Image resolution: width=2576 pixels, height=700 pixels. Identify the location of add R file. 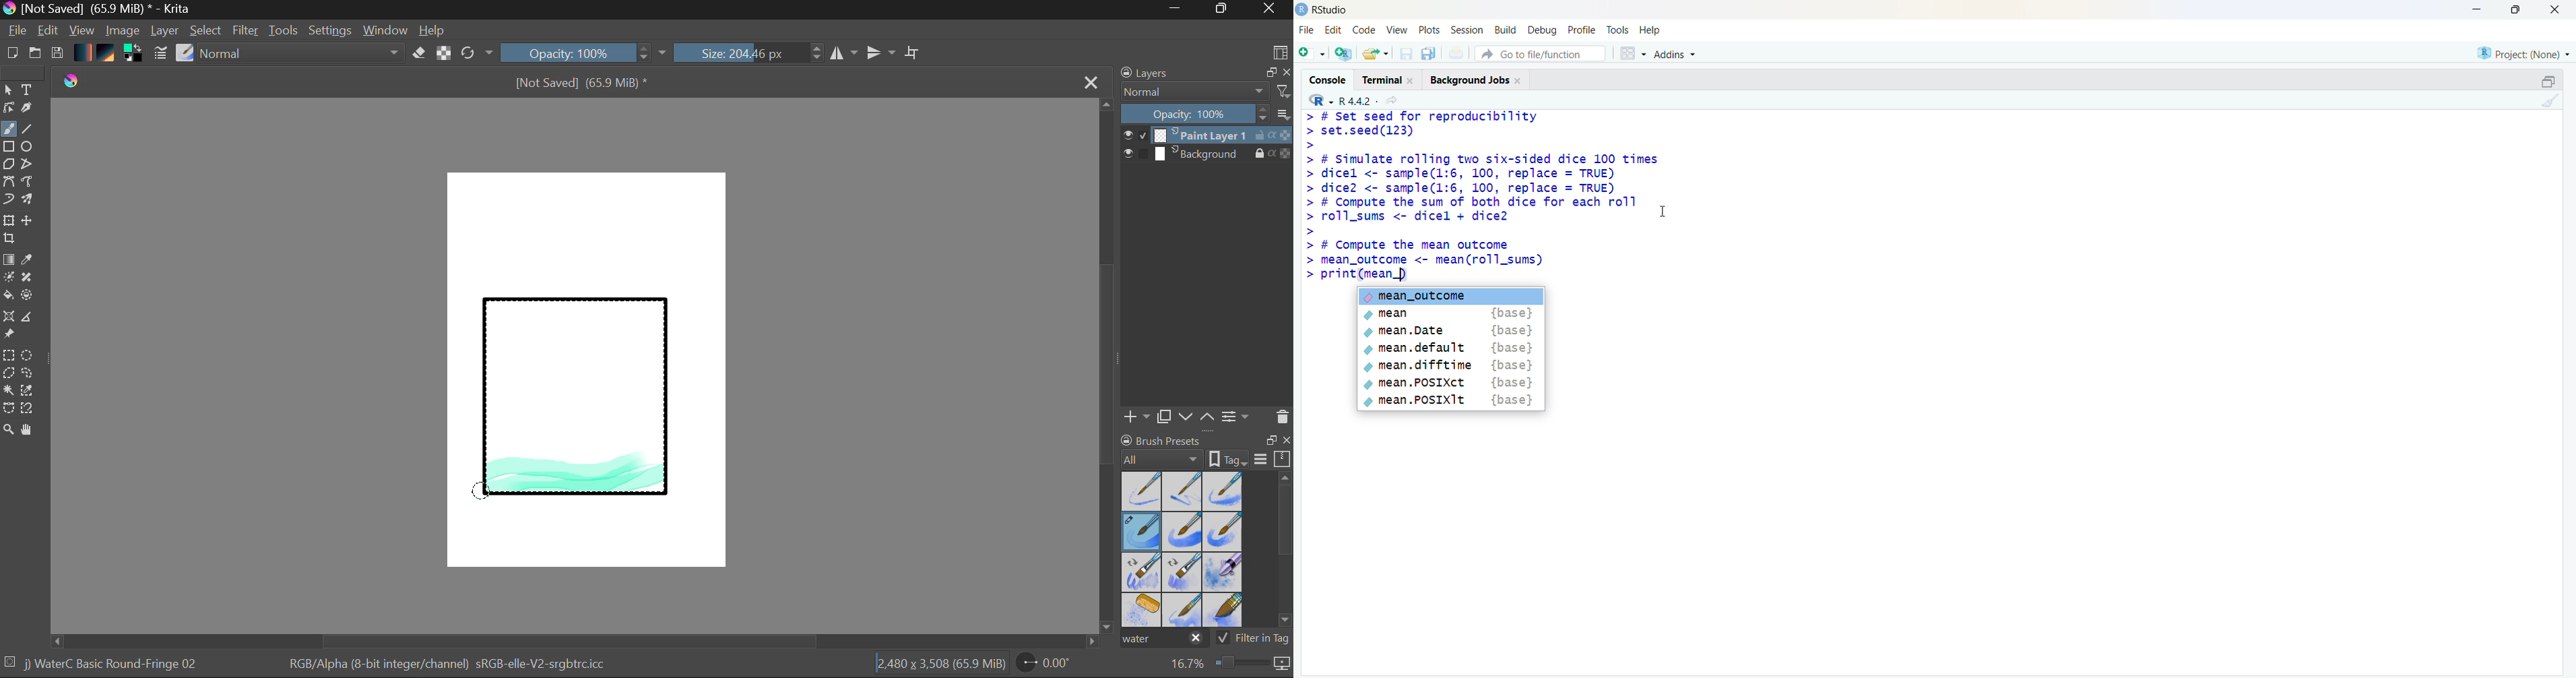
(1344, 53).